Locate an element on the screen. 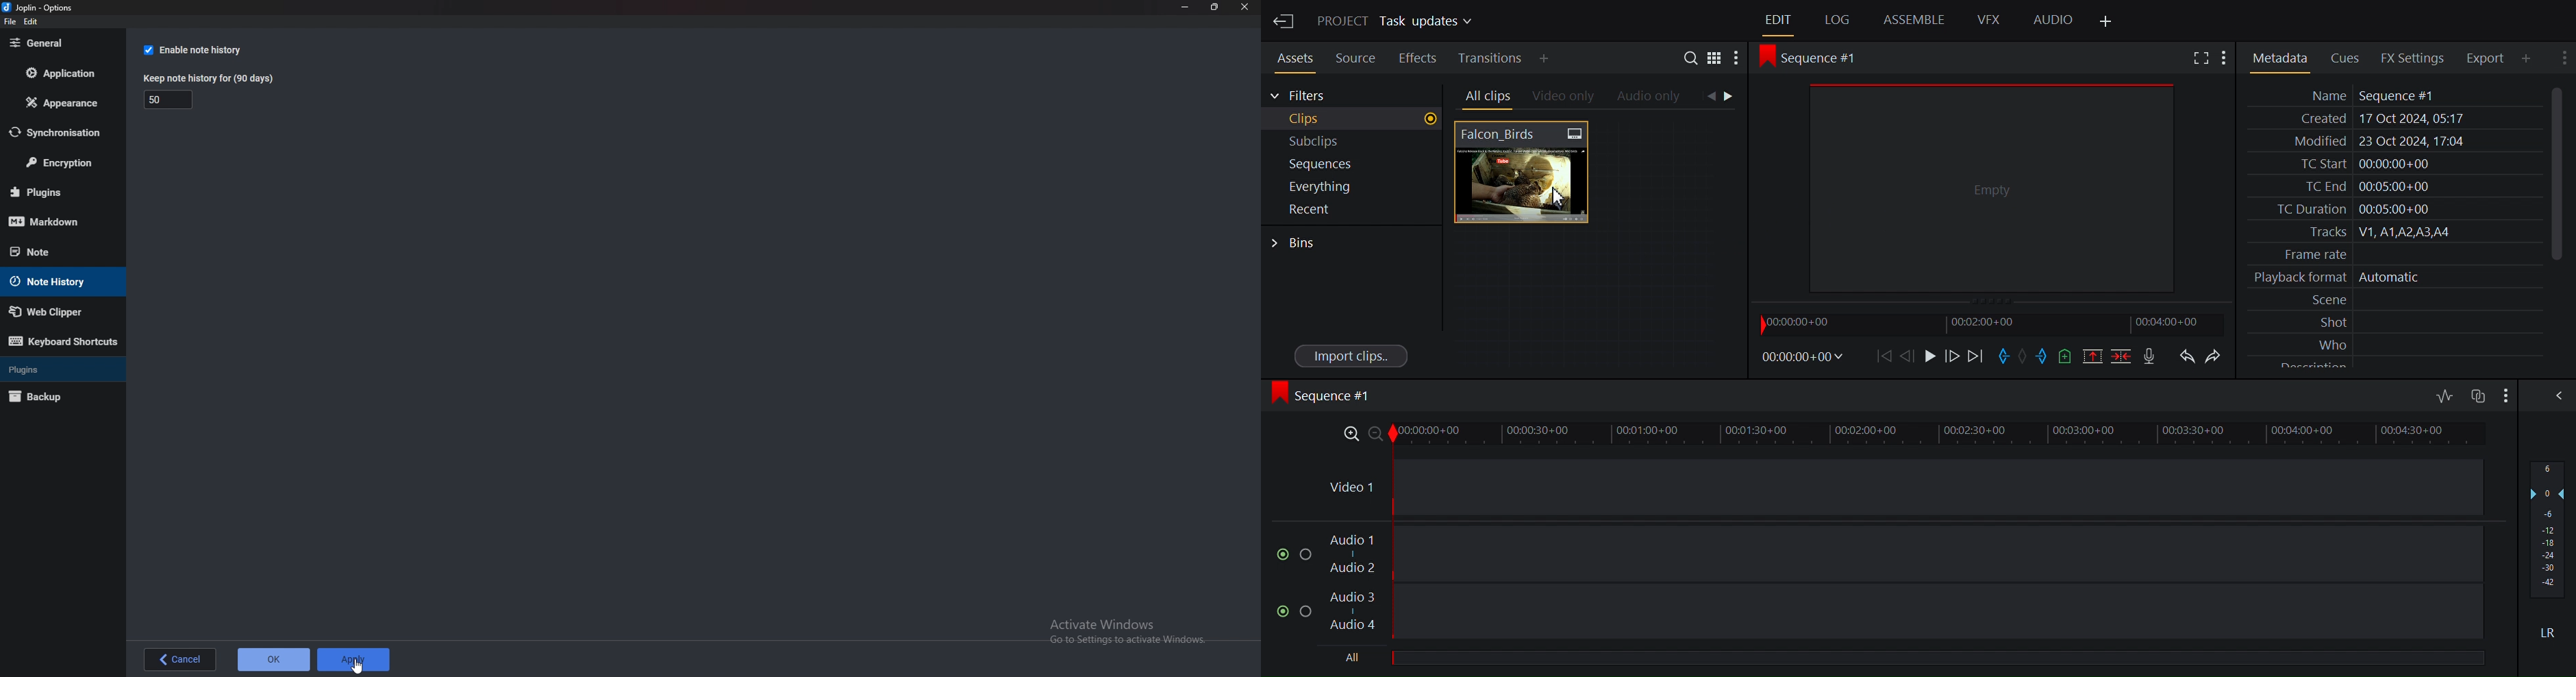 This screenshot has height=700, width=2576. Sequence #1 is located at coordinates (1325, 395).